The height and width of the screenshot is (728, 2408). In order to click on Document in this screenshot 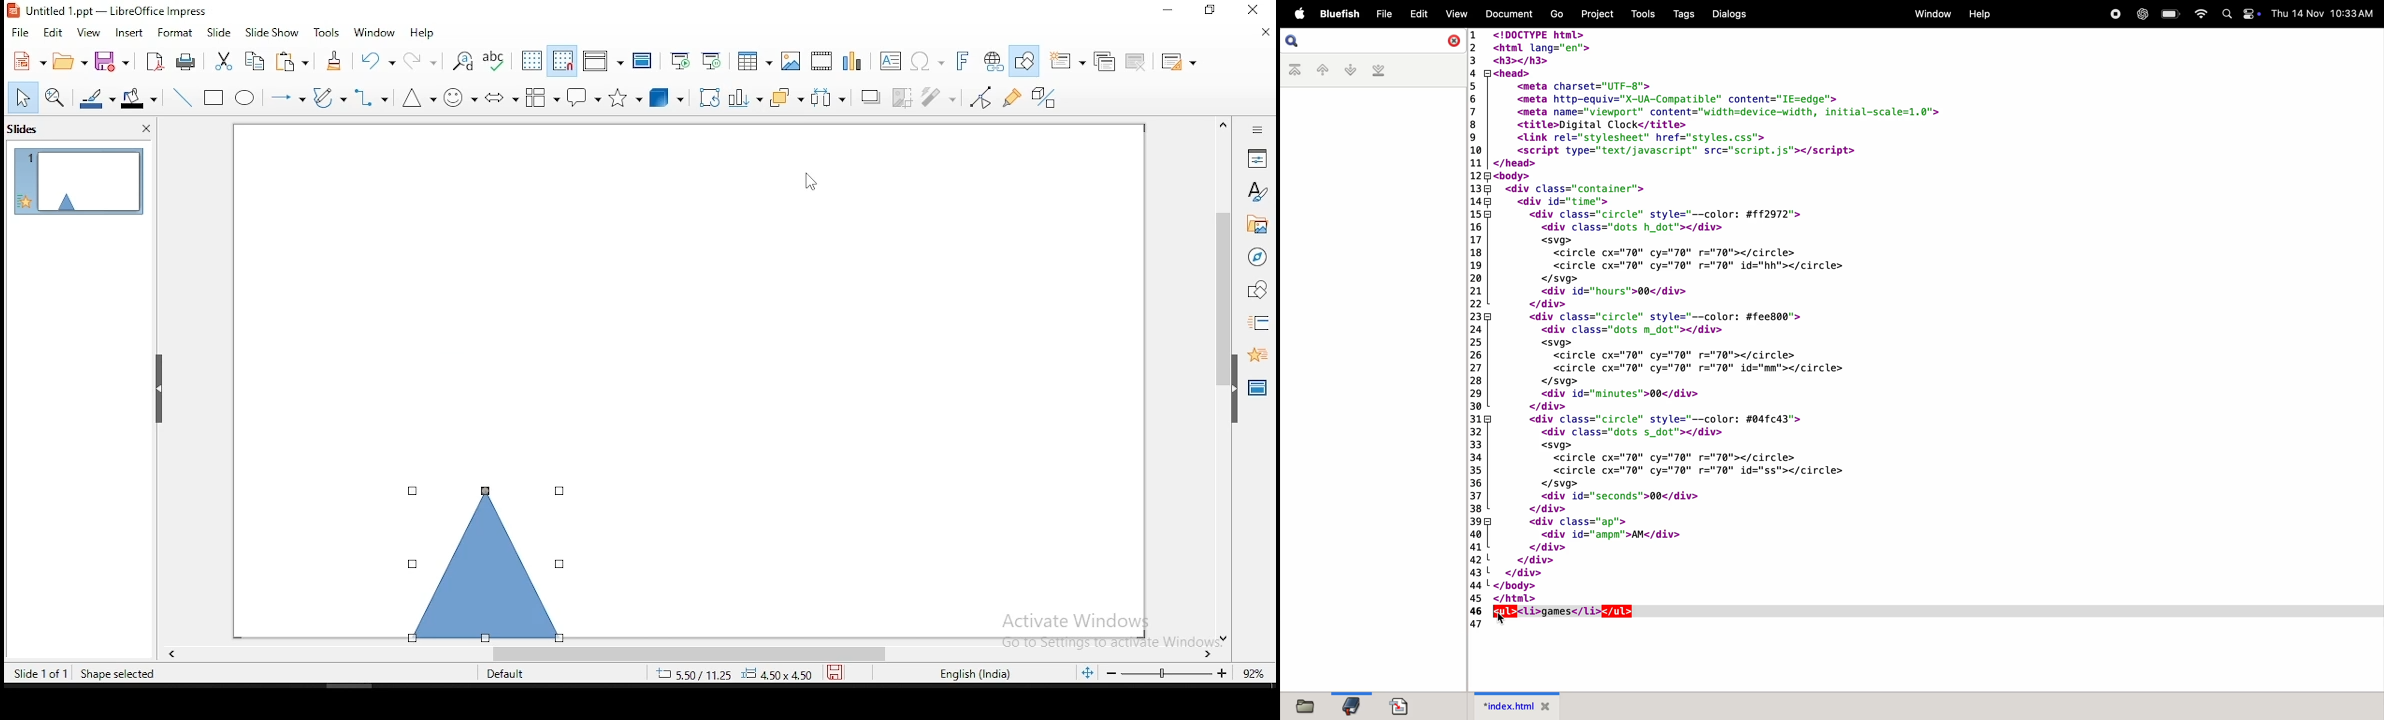, I will do `click(1511, 13)`.